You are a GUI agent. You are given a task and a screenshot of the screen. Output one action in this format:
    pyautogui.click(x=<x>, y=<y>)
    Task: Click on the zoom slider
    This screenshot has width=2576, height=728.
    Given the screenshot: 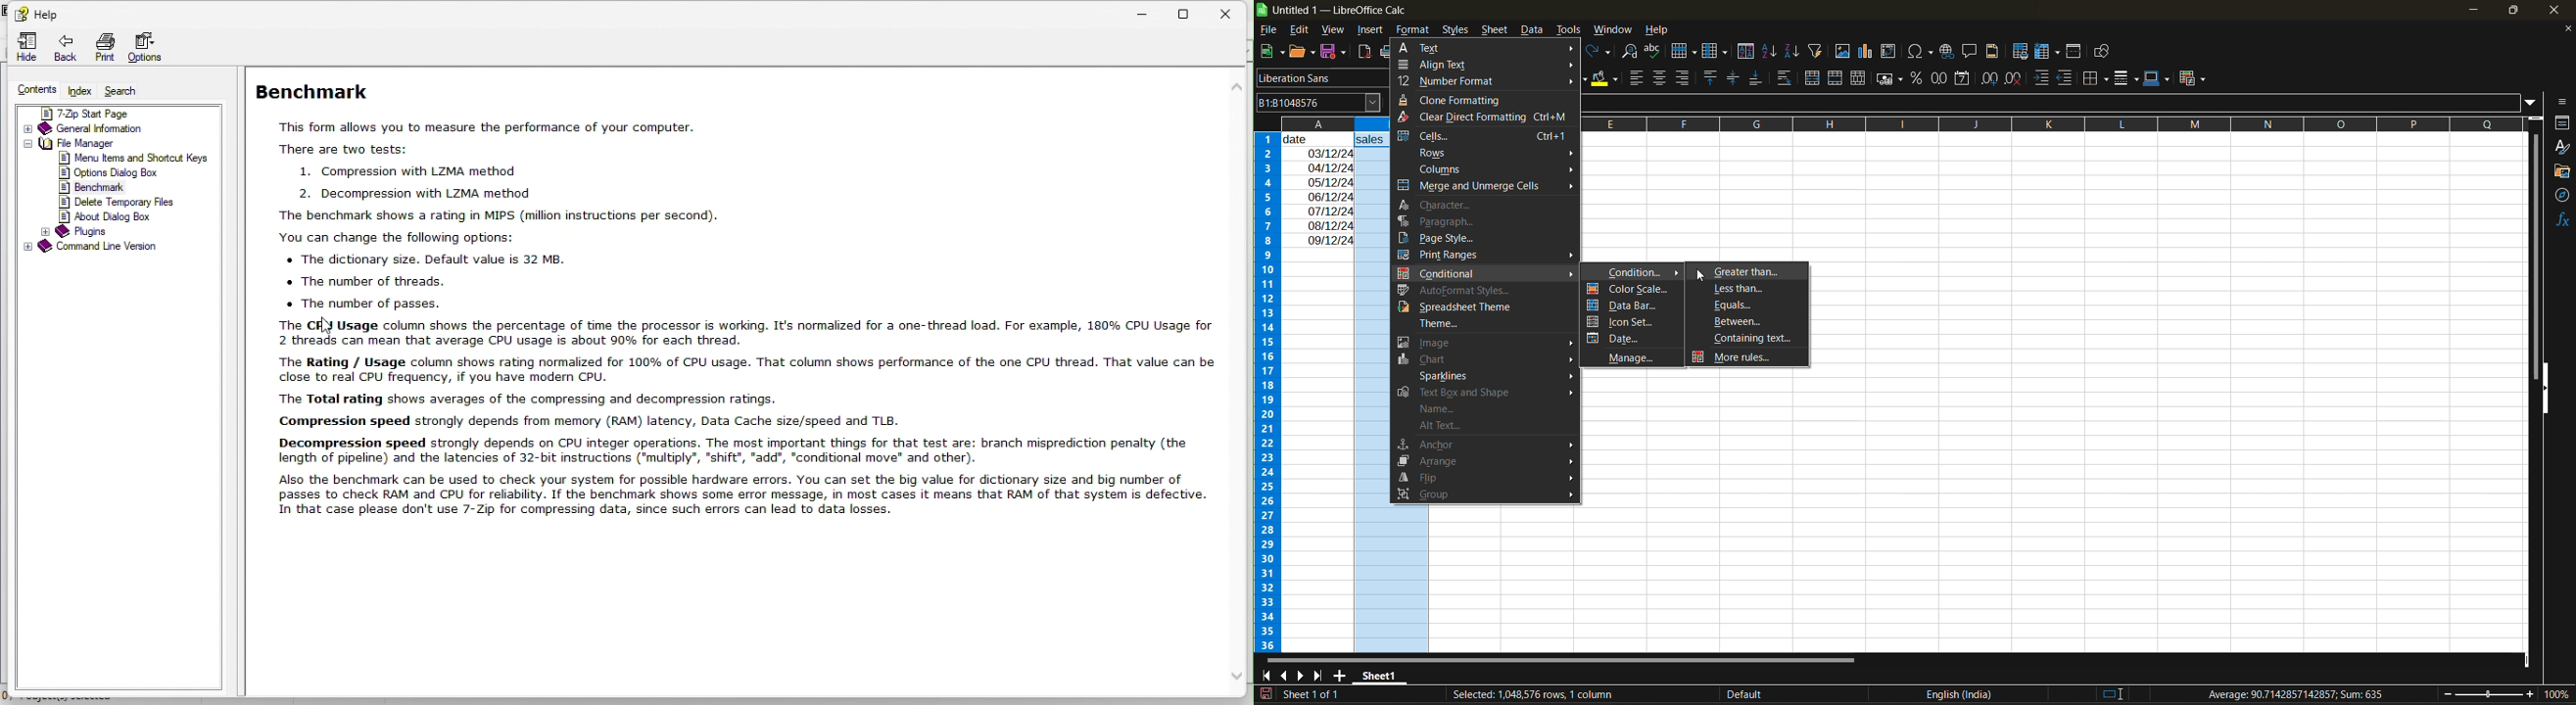 What is the action you would take?
    pyautogui.click(x=2489, y=693)
    